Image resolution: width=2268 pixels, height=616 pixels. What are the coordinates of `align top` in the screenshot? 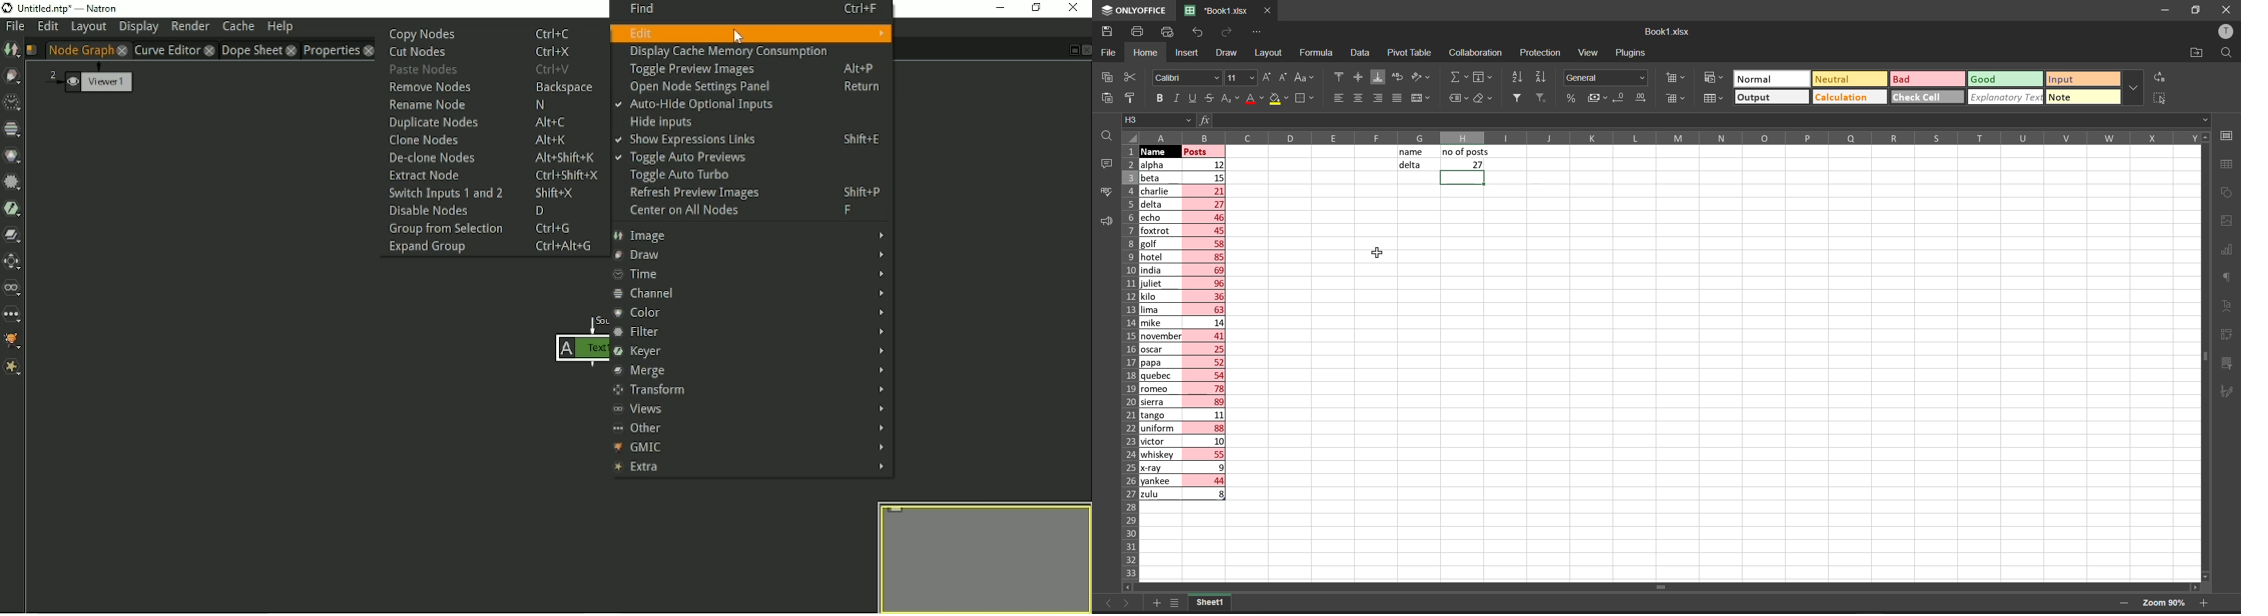 It's located at (1336, 78).